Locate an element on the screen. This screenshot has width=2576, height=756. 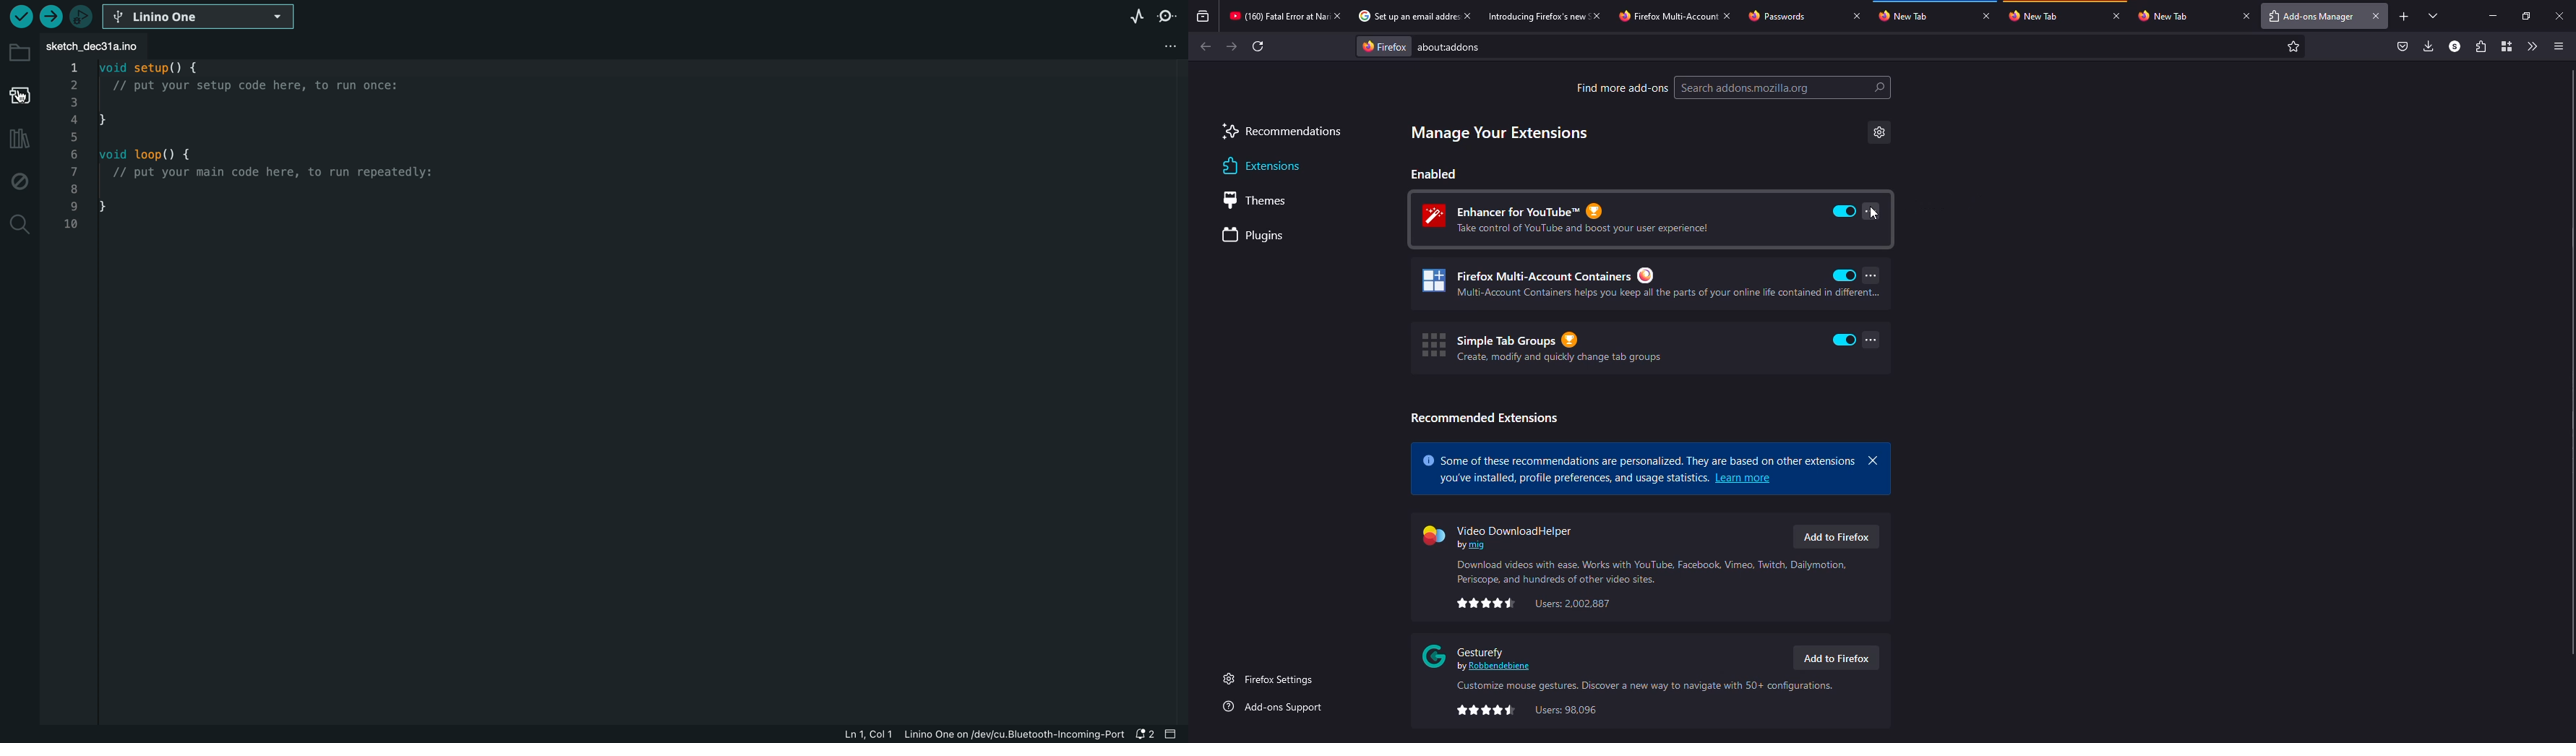
ehancer is located at coordinates (1574, 219).